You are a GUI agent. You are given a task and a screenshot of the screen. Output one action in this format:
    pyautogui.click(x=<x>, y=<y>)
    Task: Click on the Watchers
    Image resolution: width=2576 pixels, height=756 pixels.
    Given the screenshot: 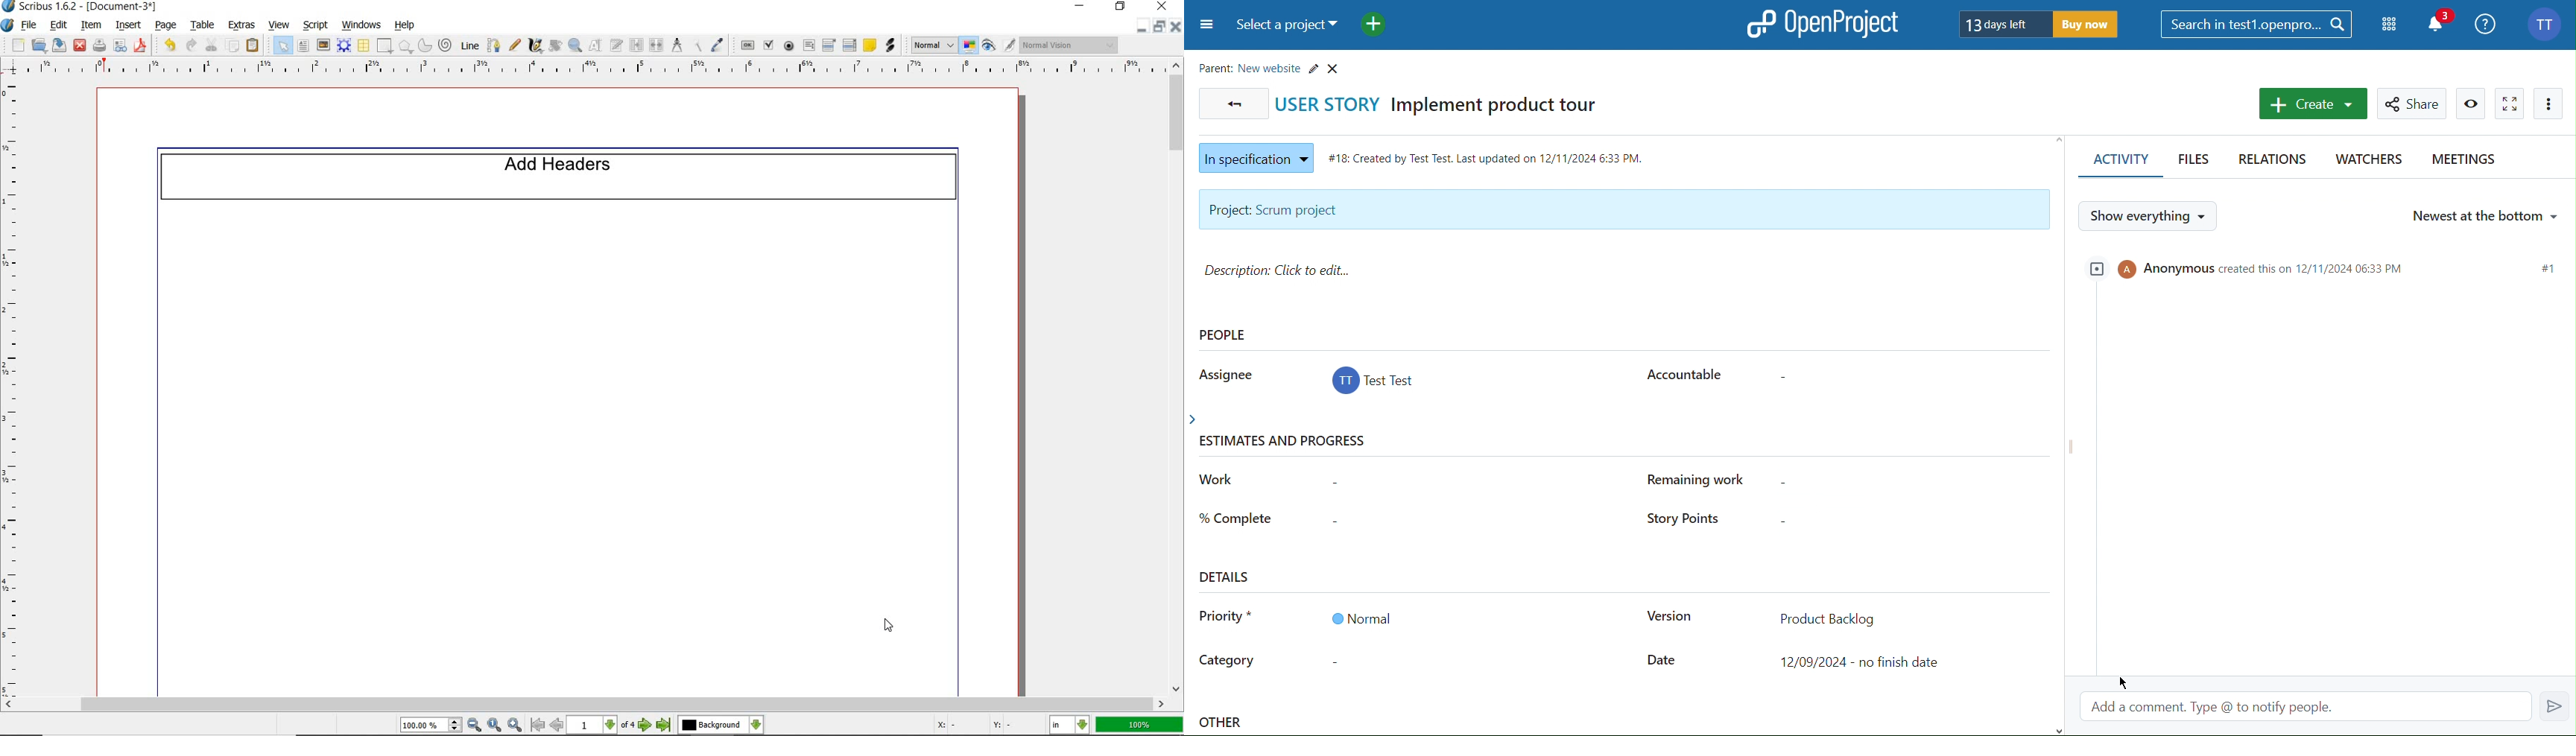 What is the action you would take?
    pyautogui.click(x=2367, y=162)
    